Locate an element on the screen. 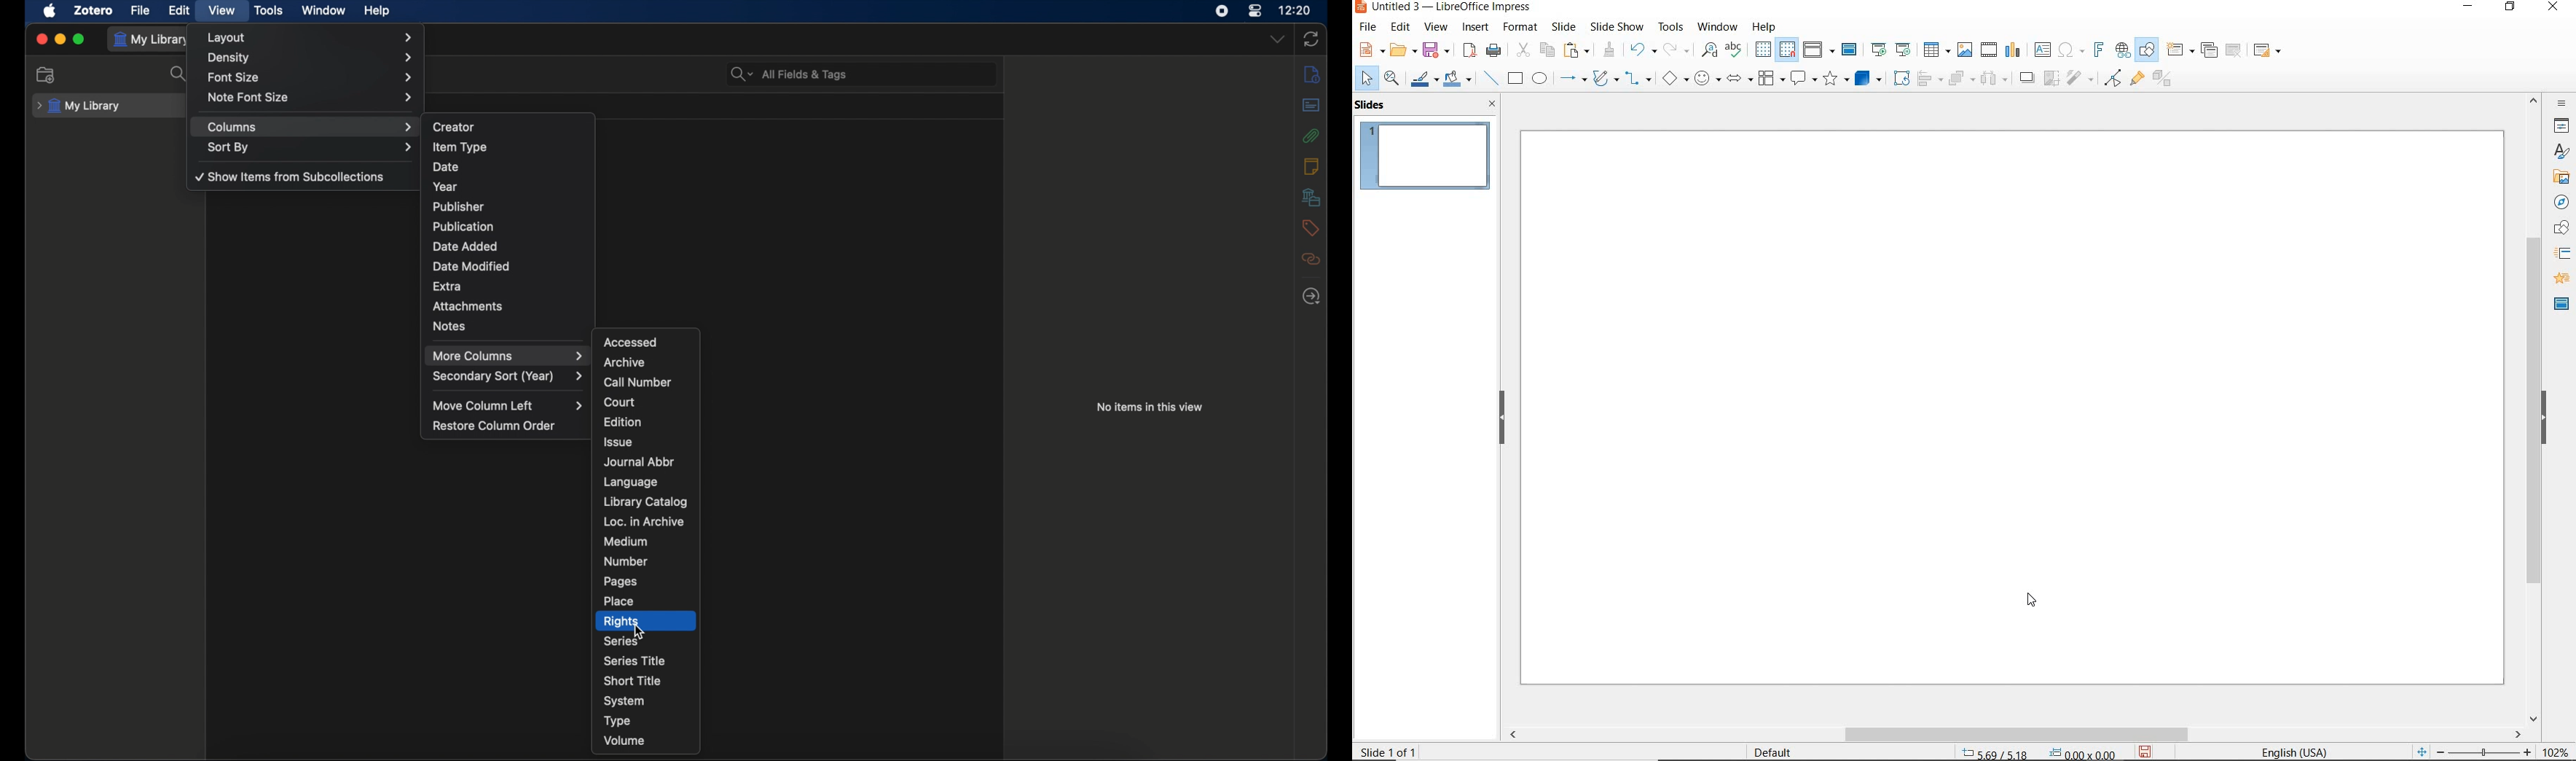  BLOCK ARROWS is located at coordinates (1740, 77).